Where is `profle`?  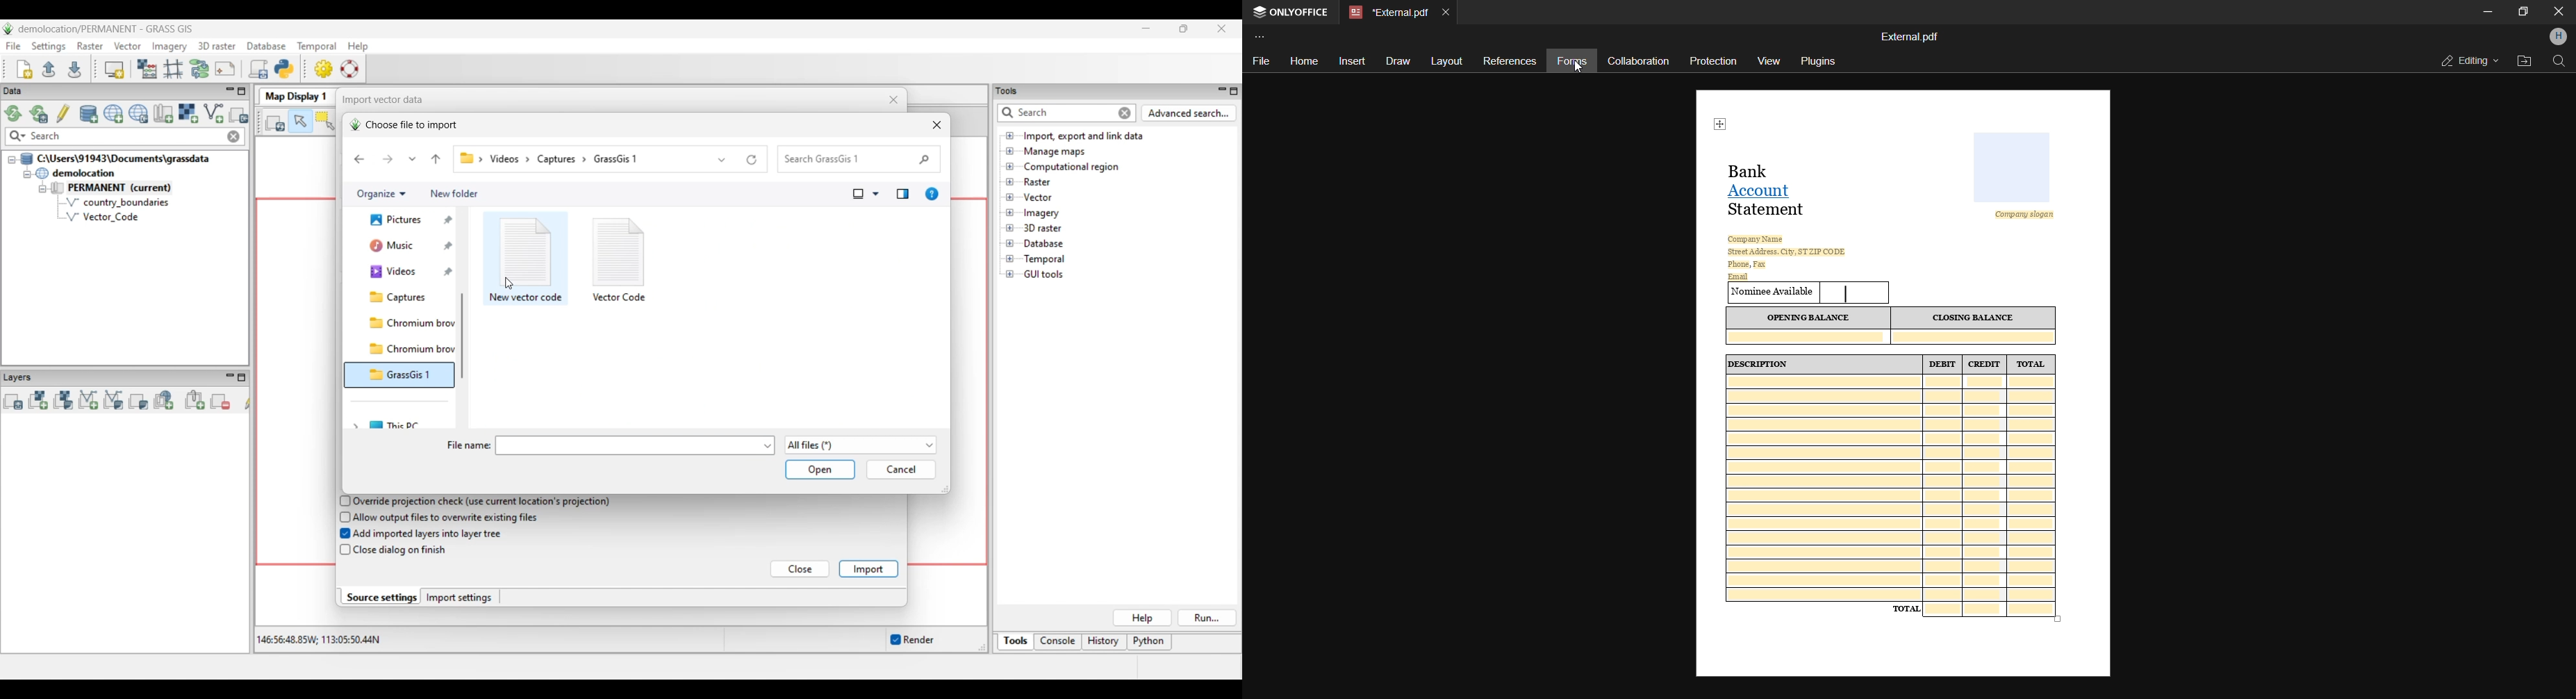
profle is located at coordinates (2559, 37).